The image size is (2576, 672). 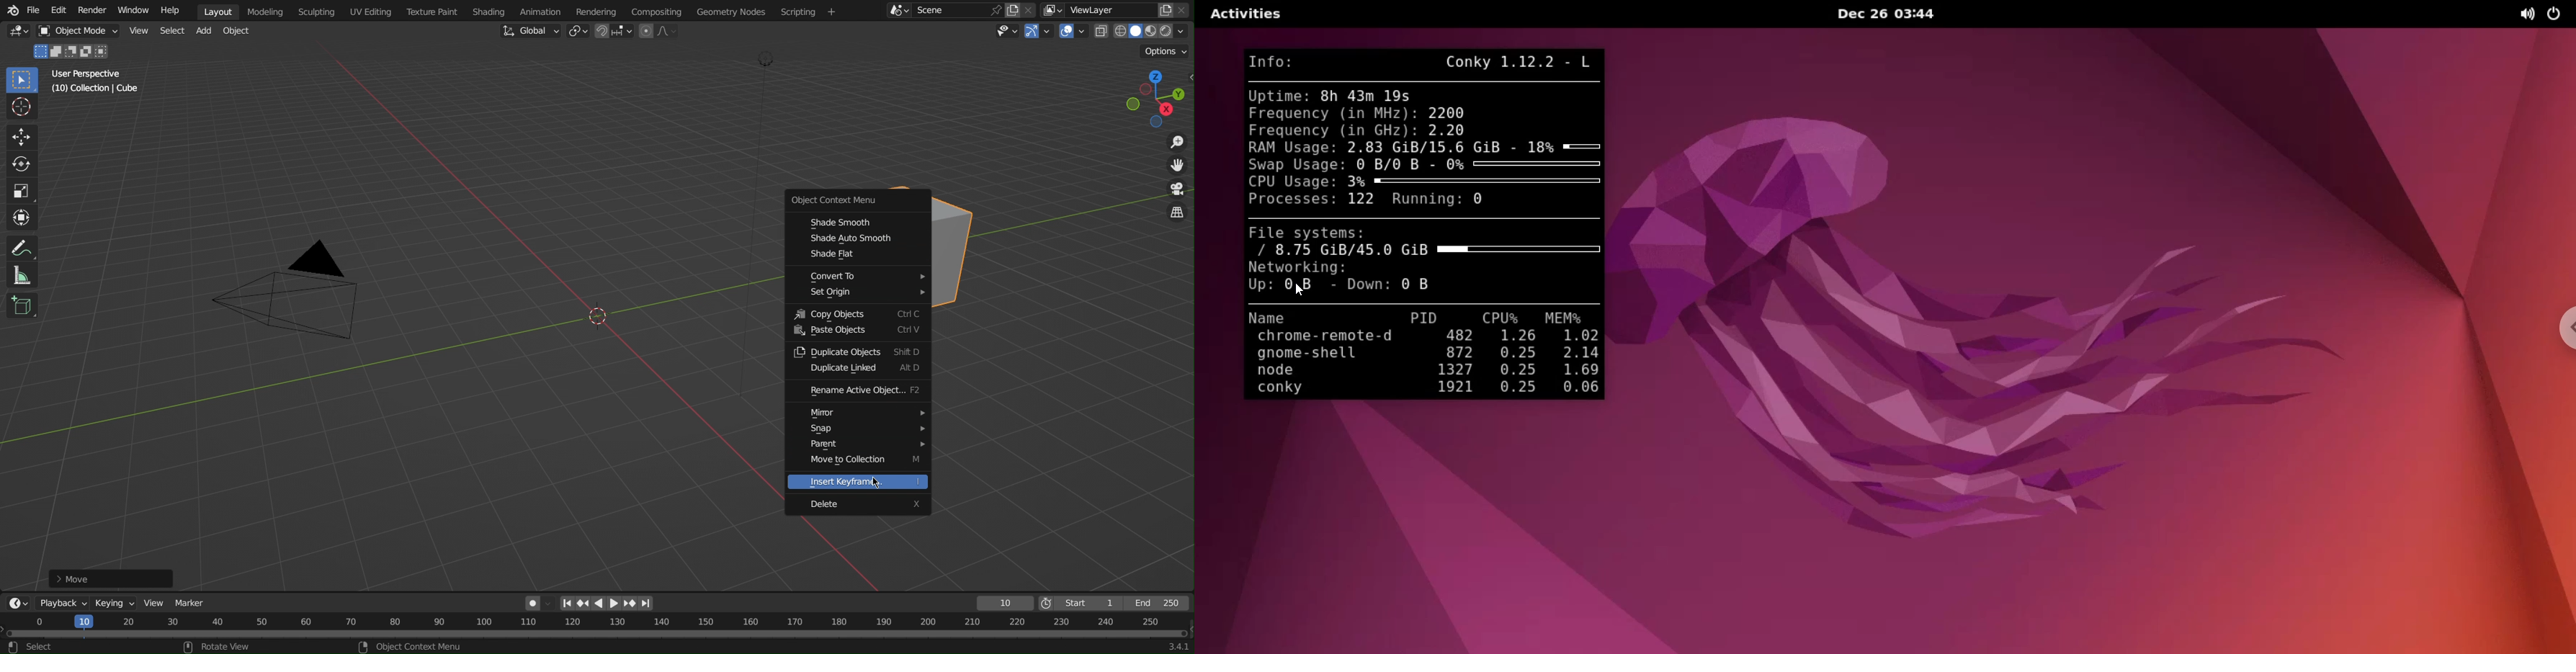 I want to click on Marker, so click(x=191, y=600).